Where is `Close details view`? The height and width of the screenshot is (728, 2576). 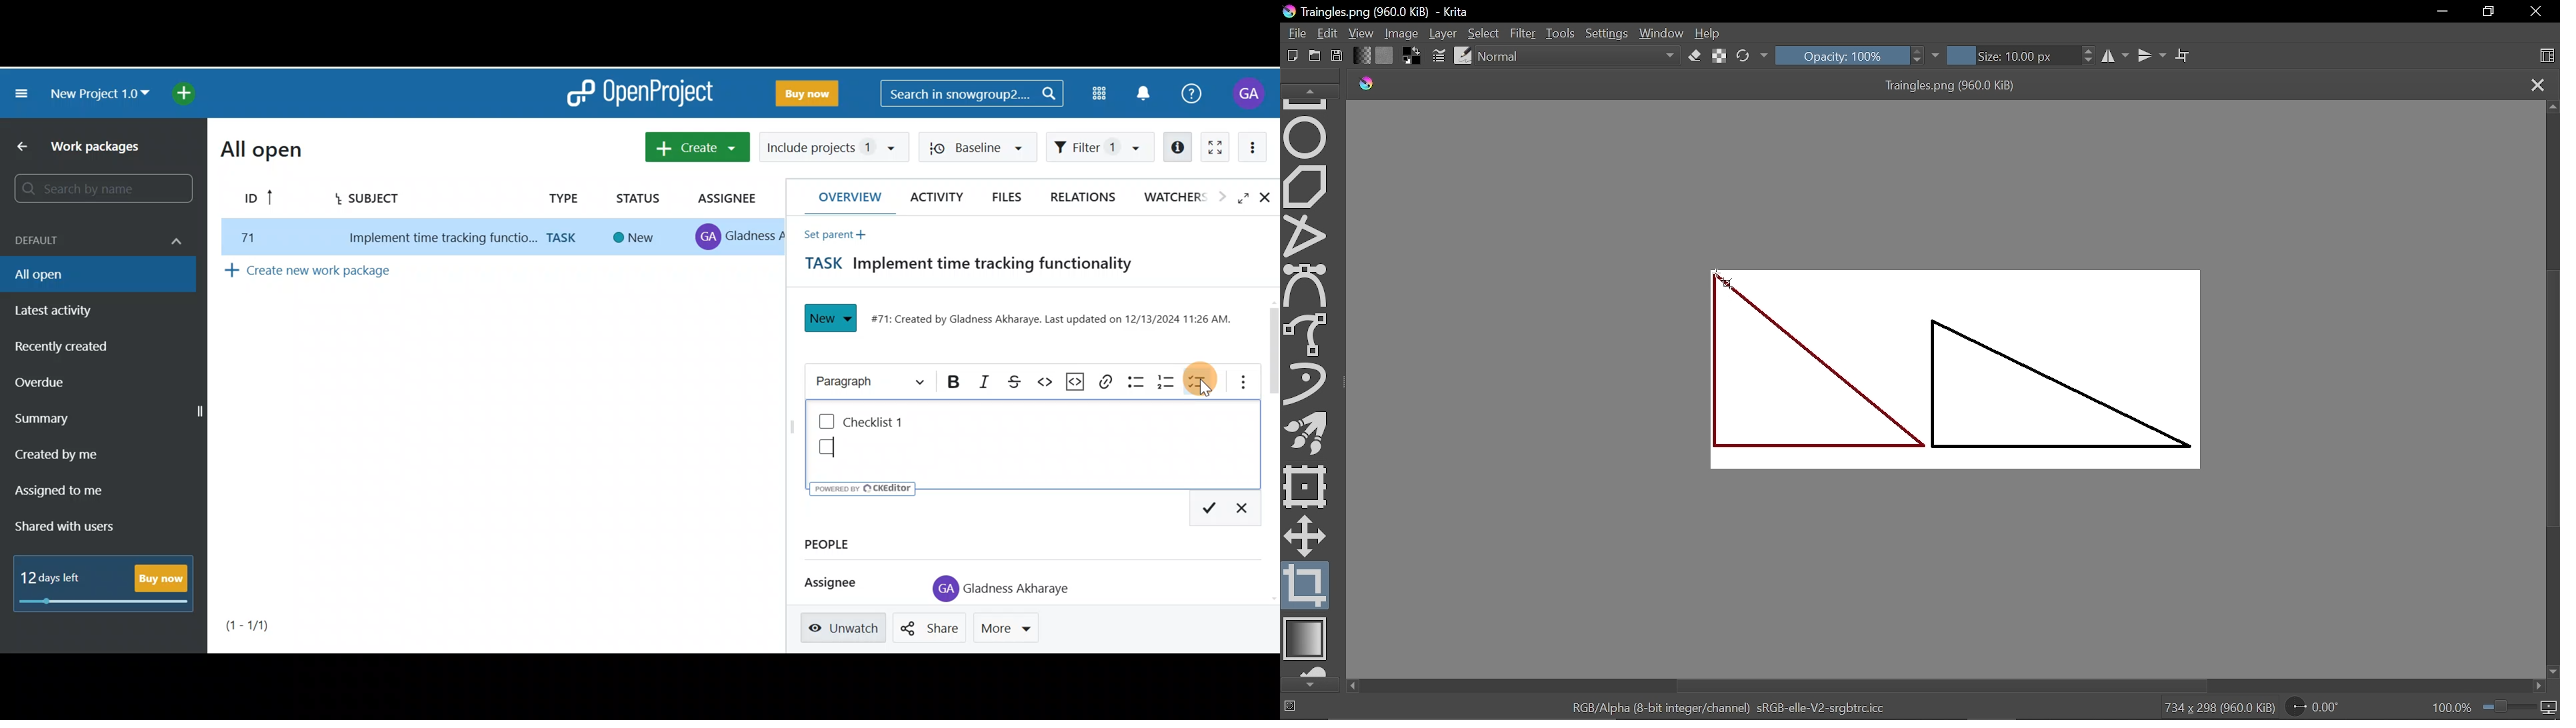 Close details view is located at coordinates (1267, 199).